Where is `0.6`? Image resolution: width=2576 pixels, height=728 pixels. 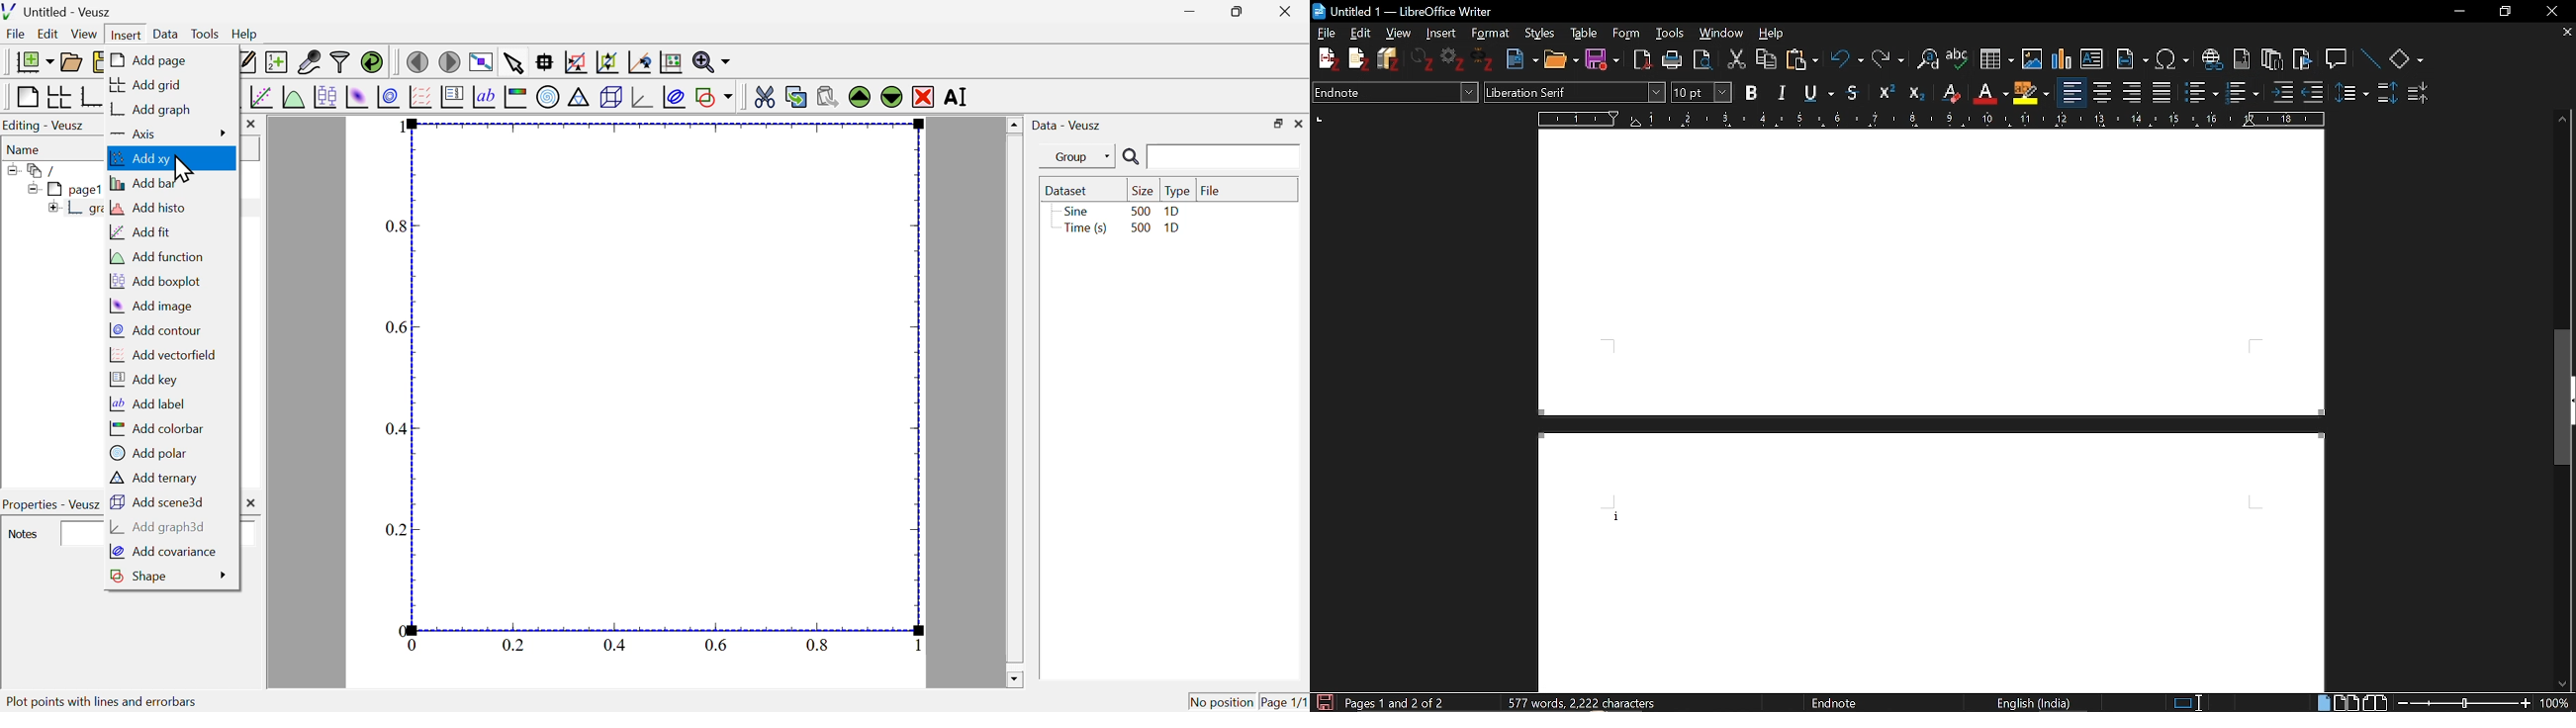
0.6 is located at coordinates (718, 644).